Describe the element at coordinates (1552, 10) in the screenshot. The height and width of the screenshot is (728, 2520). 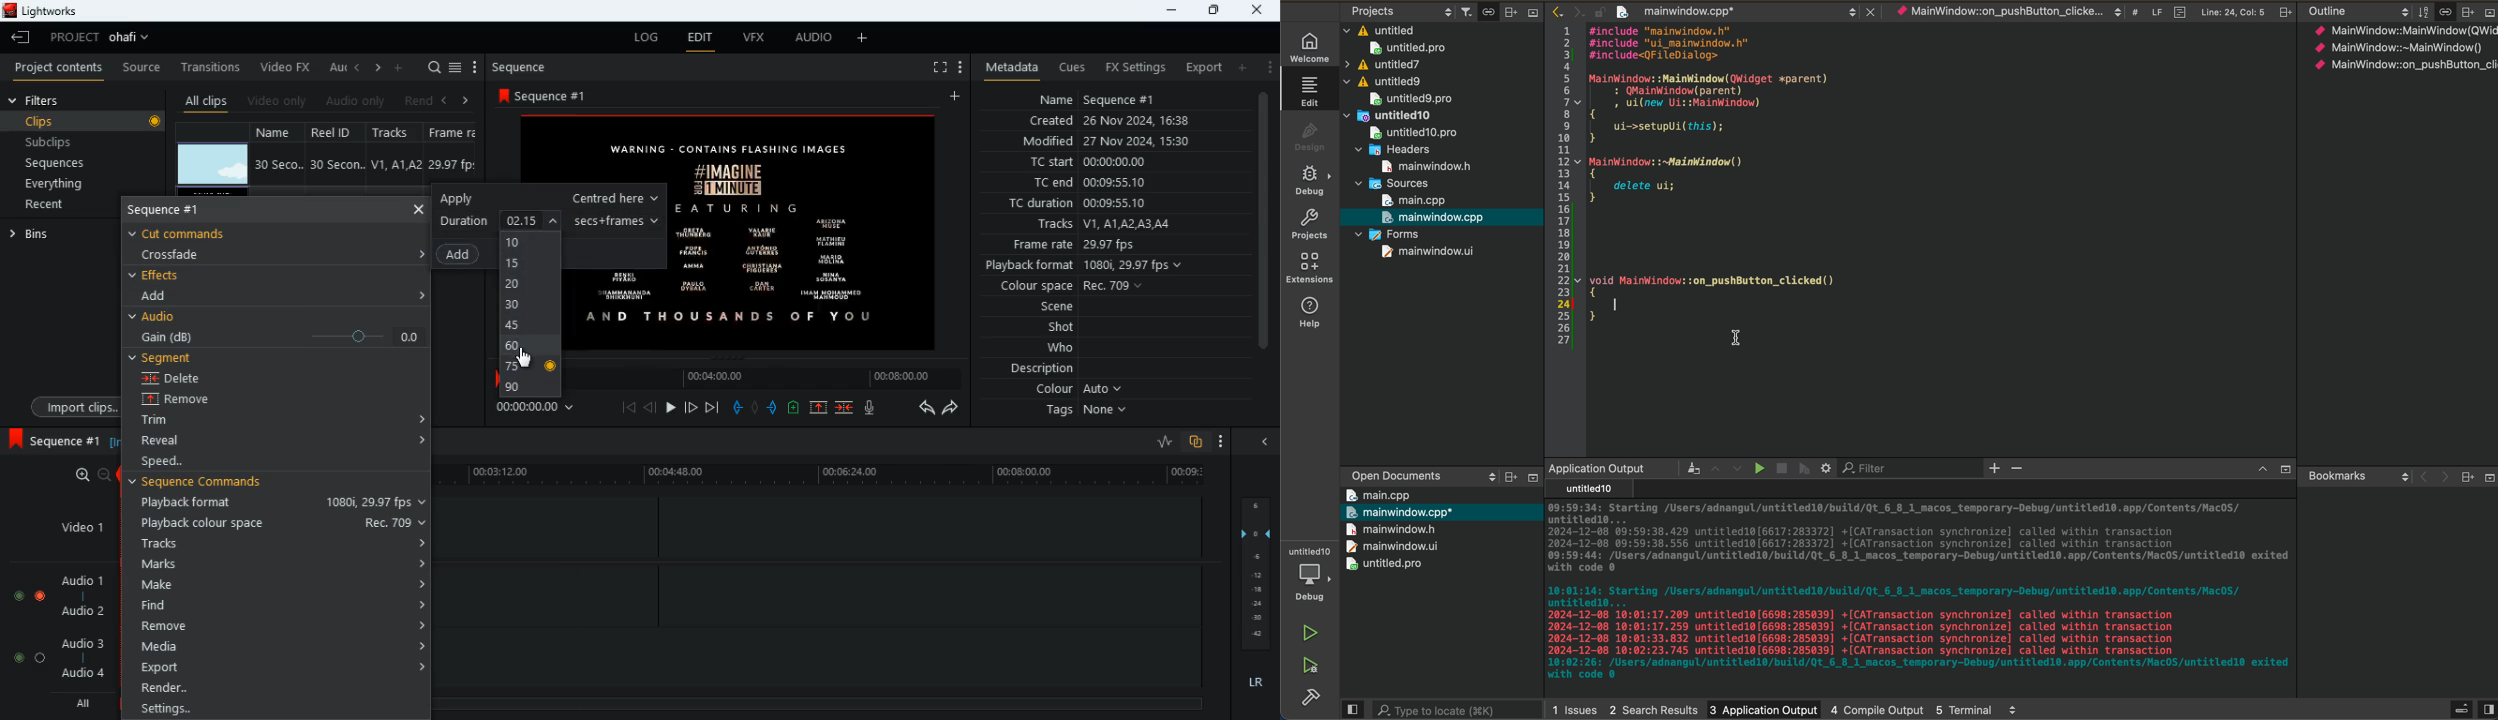
I see `back` at that location.